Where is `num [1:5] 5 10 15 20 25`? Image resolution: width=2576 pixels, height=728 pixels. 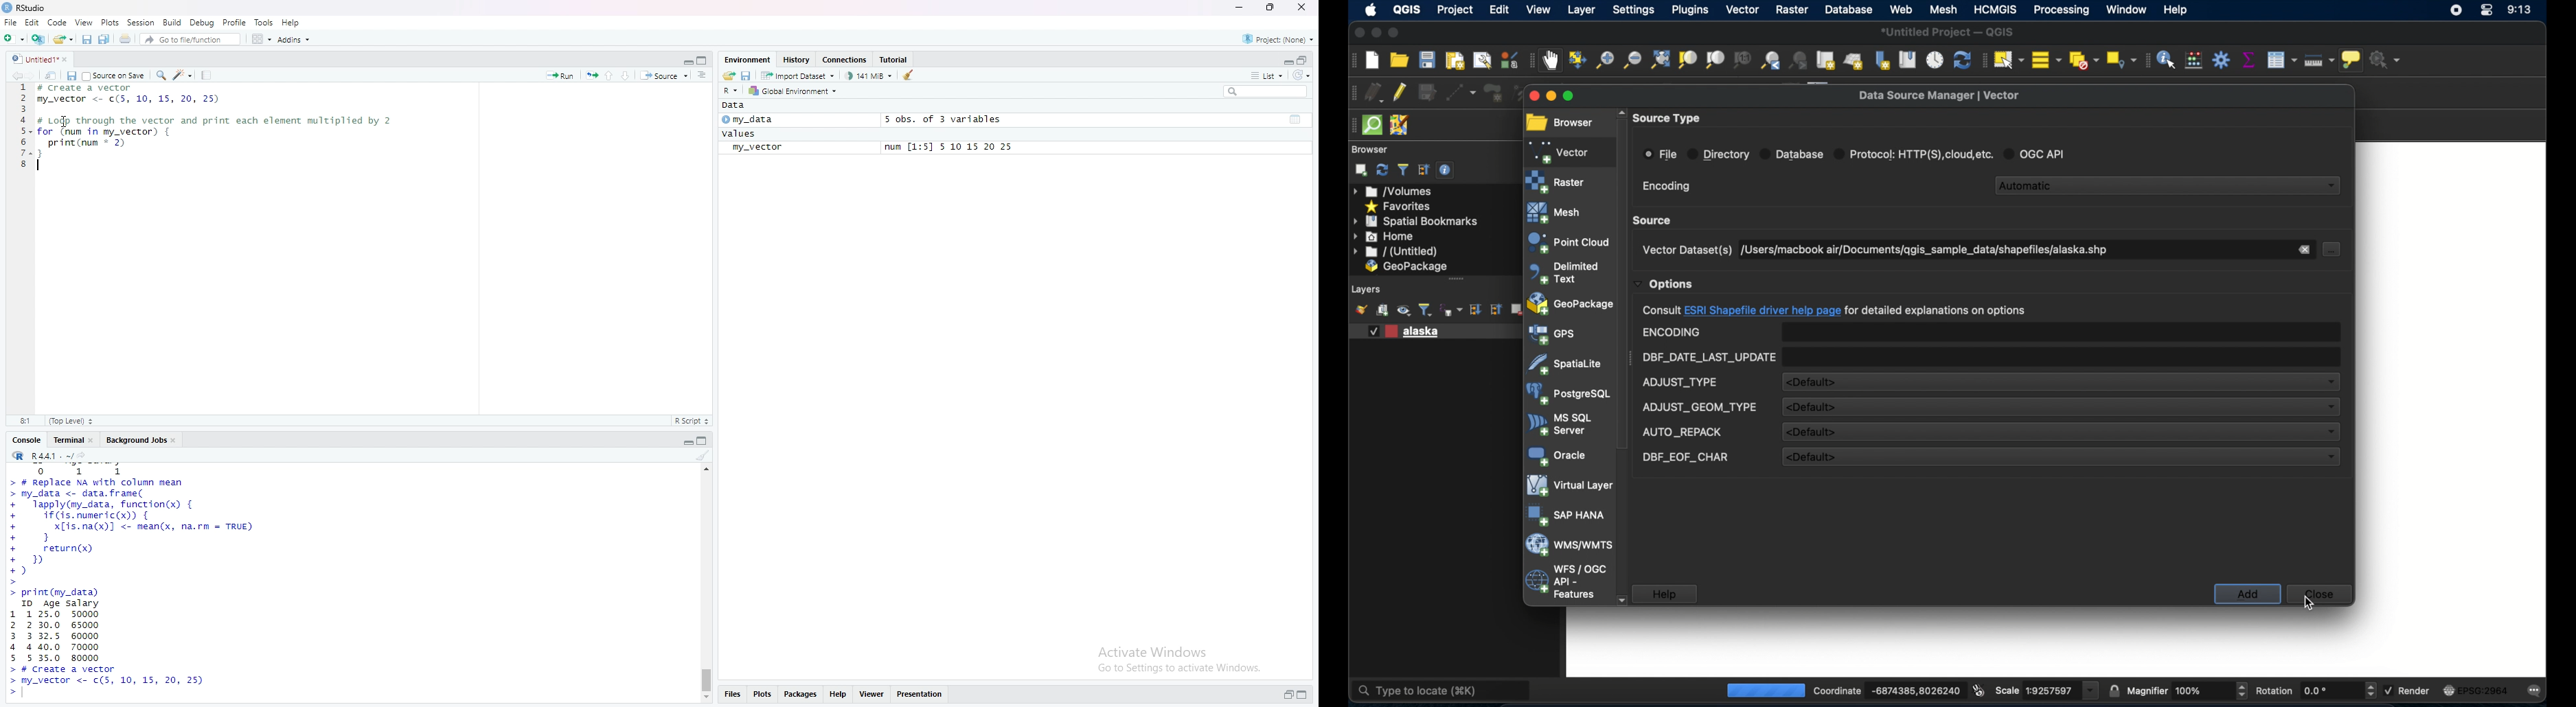 num [1:5] 5 10 15 20 25 is located at coordinates (951, 148).